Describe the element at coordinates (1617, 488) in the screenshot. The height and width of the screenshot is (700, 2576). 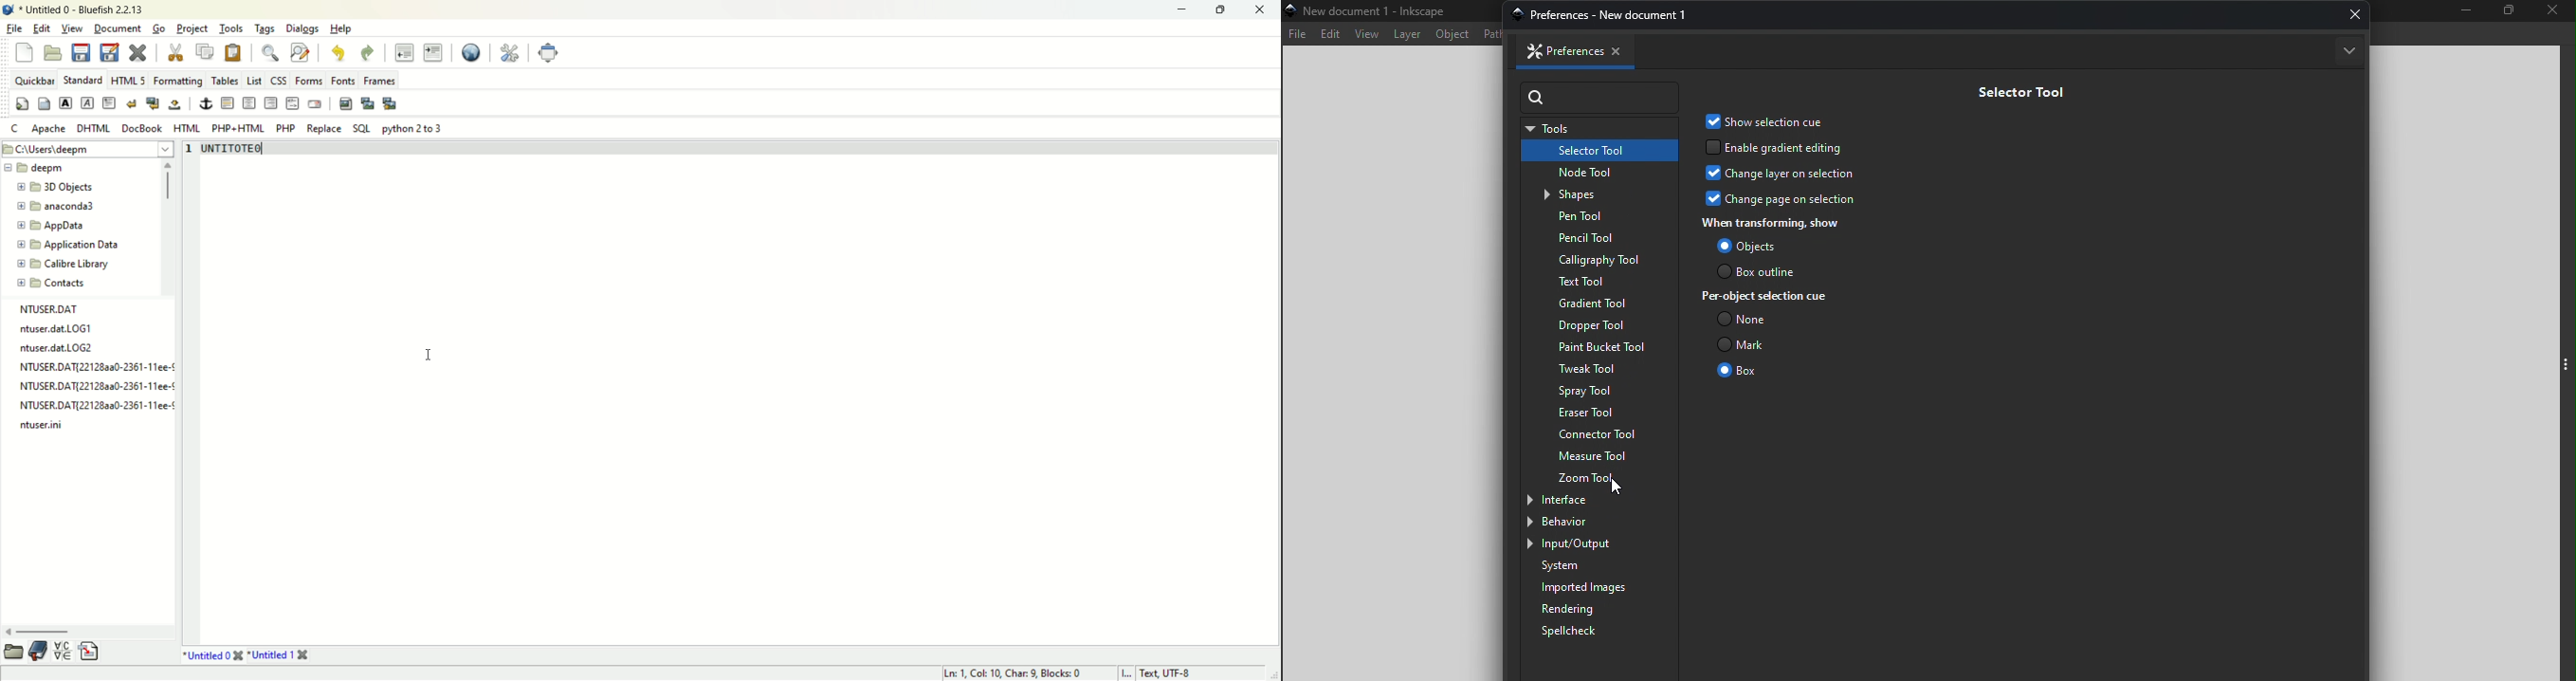
I see `cursor` at that location.